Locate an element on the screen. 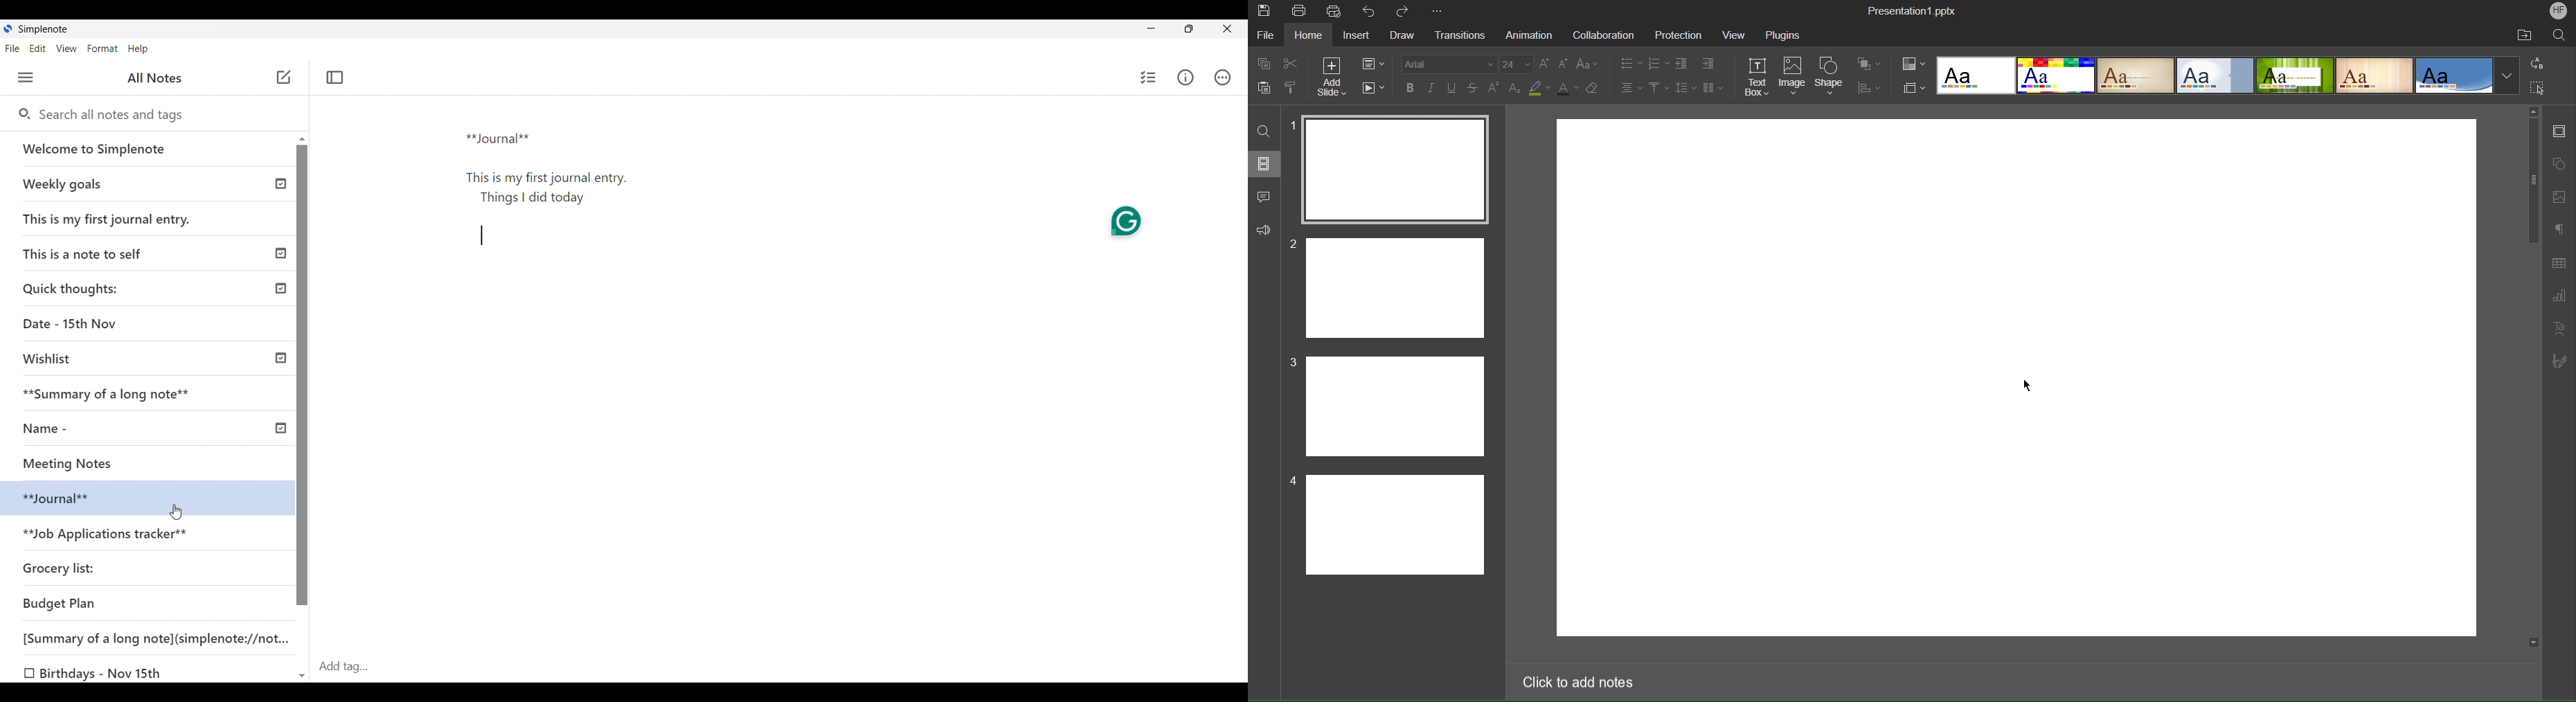 The width and height of the screenshot is (2576, 728). Close interface is located at coordinates (1227, 29).